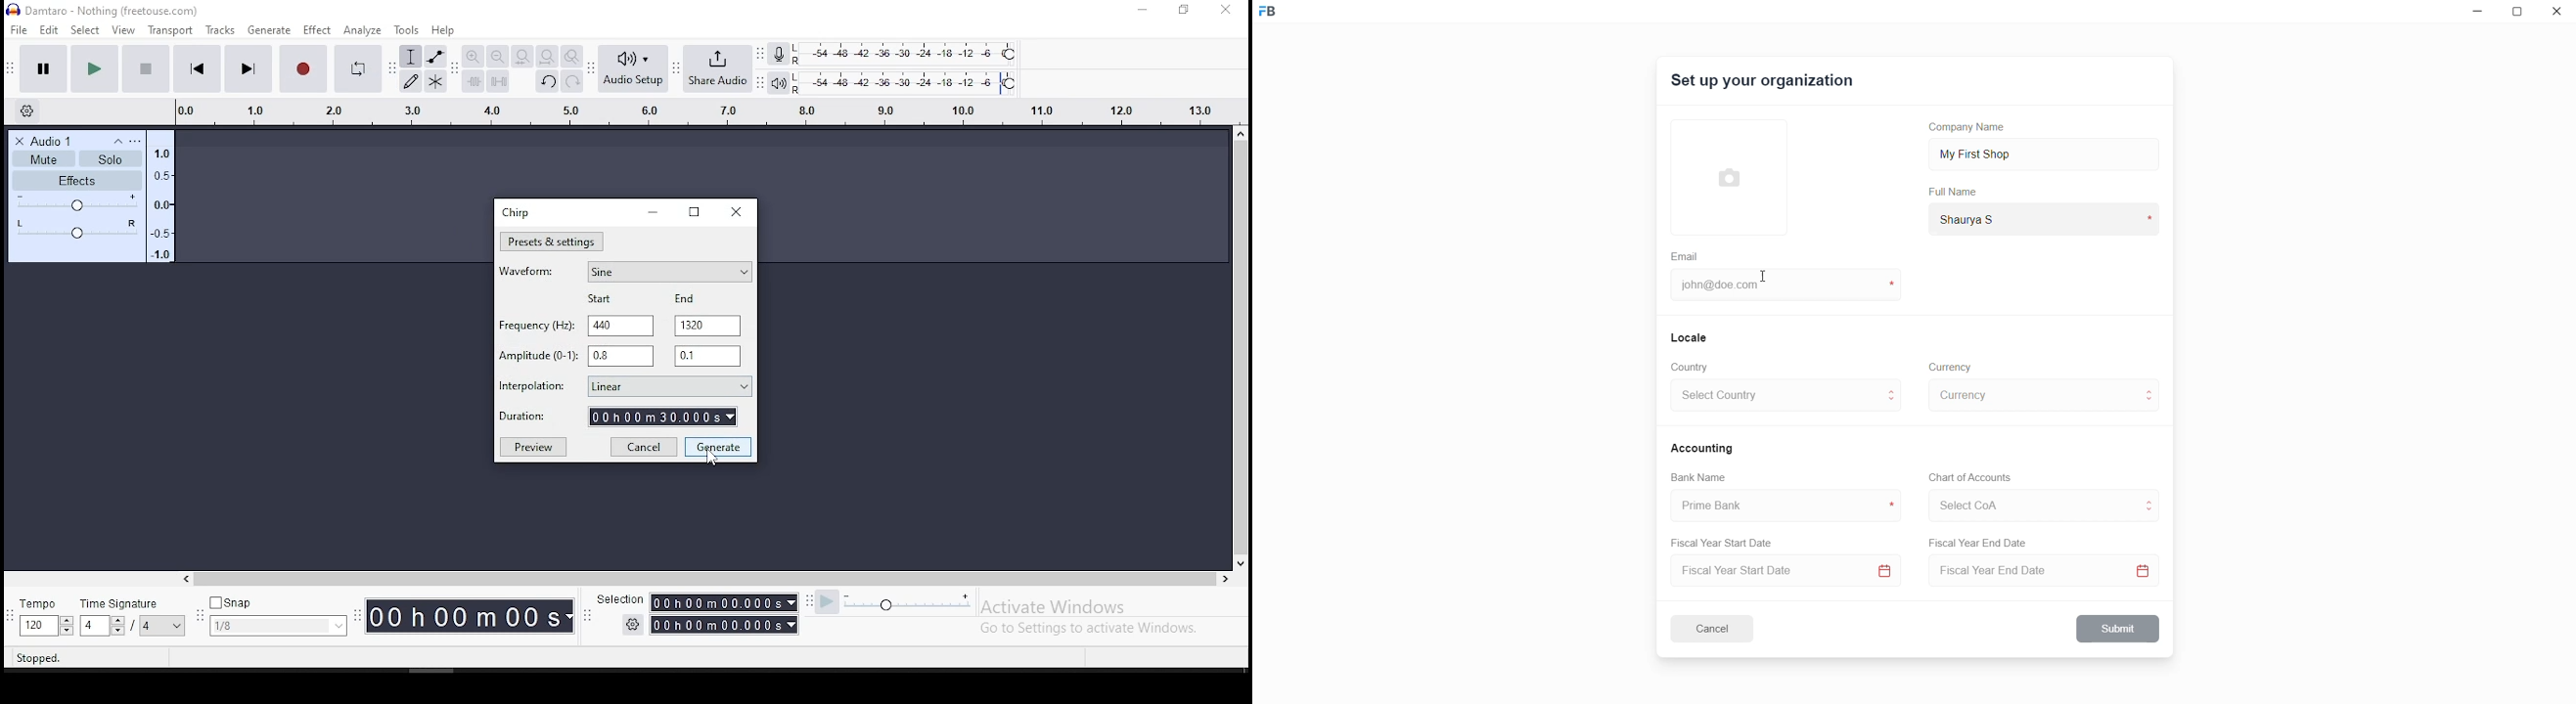 The width and height of the screenshot is (2576, 728). Describe the element at coordinates (2029, 503) in the screenshot. I see `select CoA` at that location.